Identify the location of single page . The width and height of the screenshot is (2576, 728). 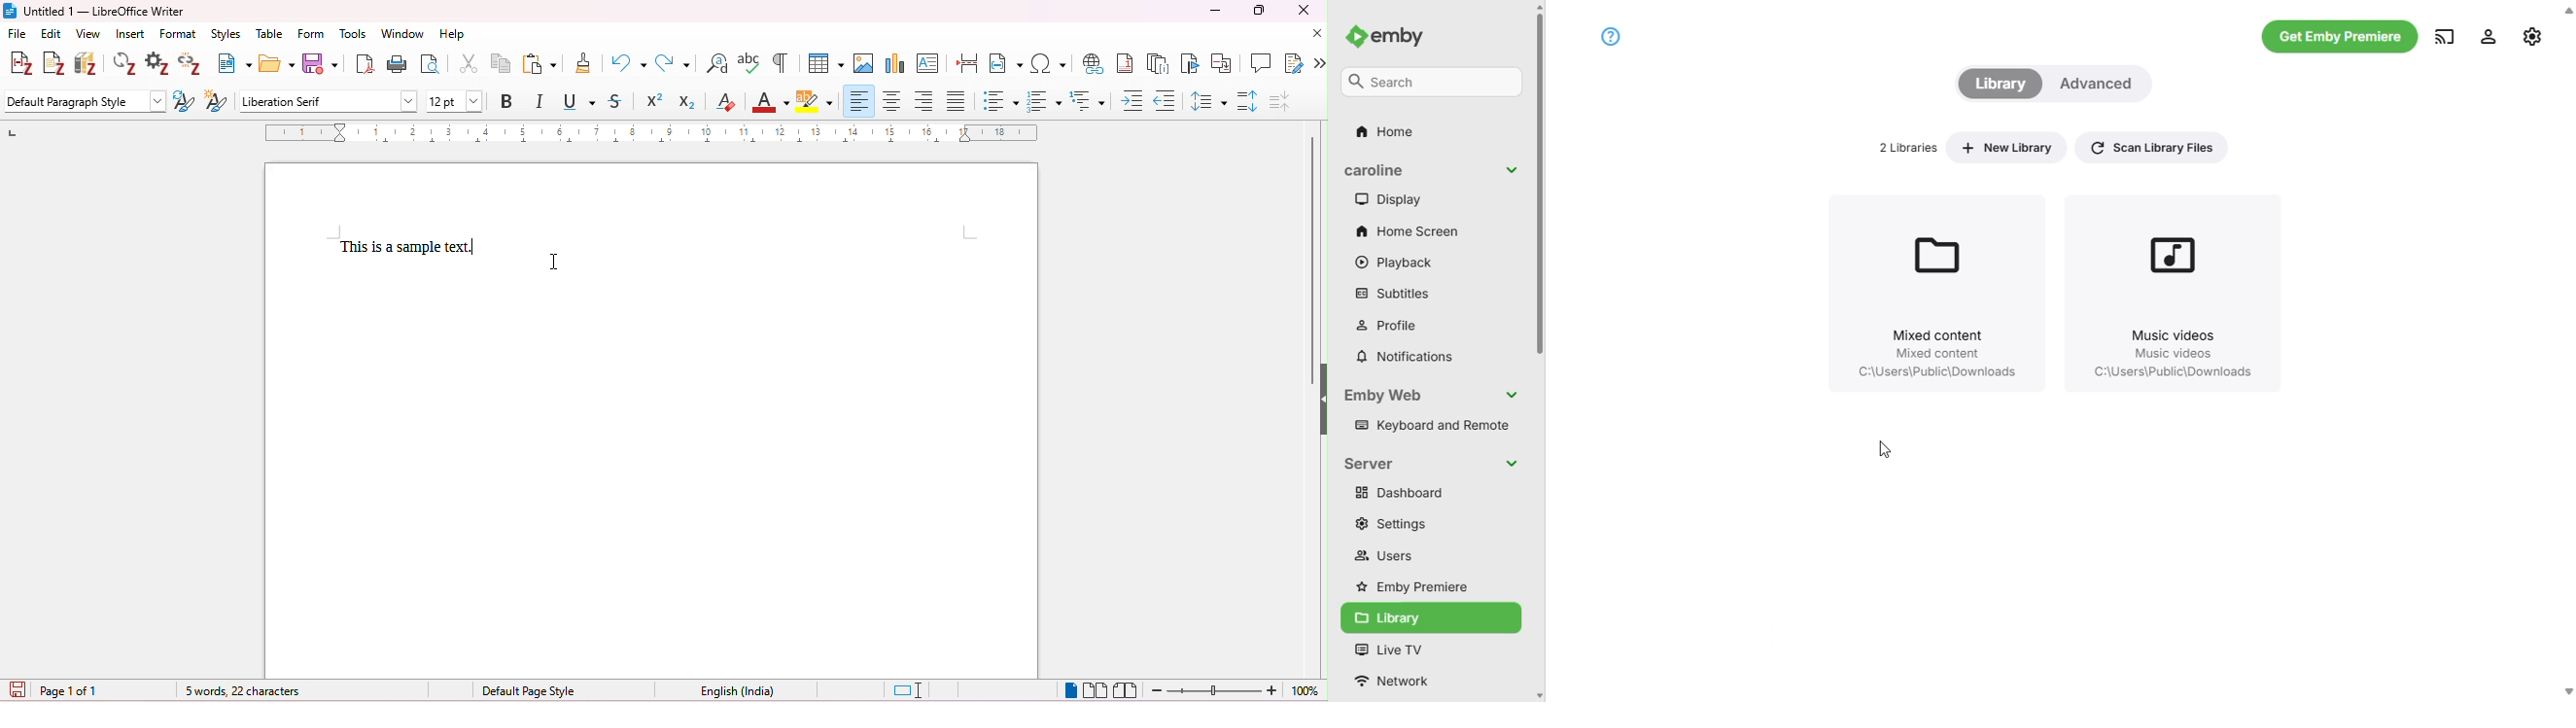
(1070, 691).